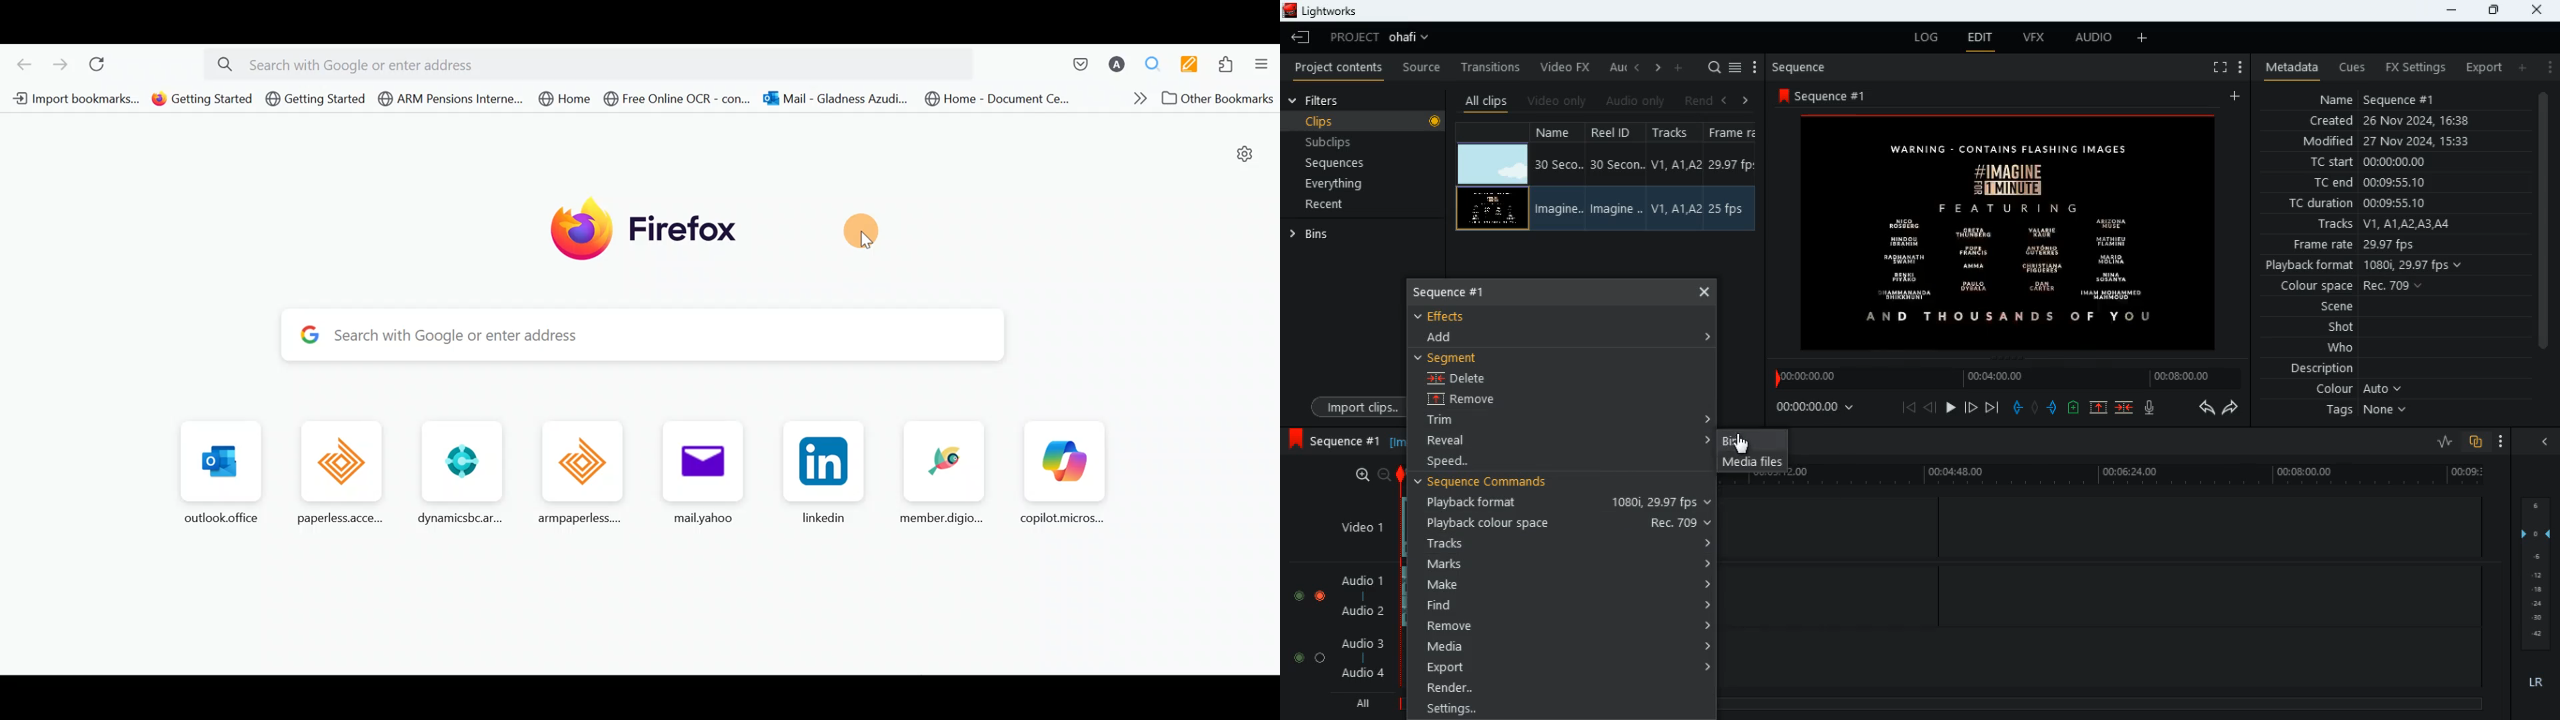 The image size is (2576, 728). What do you see at coordinates (2094, 40) in the screenshot?
I see `audio` at bounding box center [2094, 40].